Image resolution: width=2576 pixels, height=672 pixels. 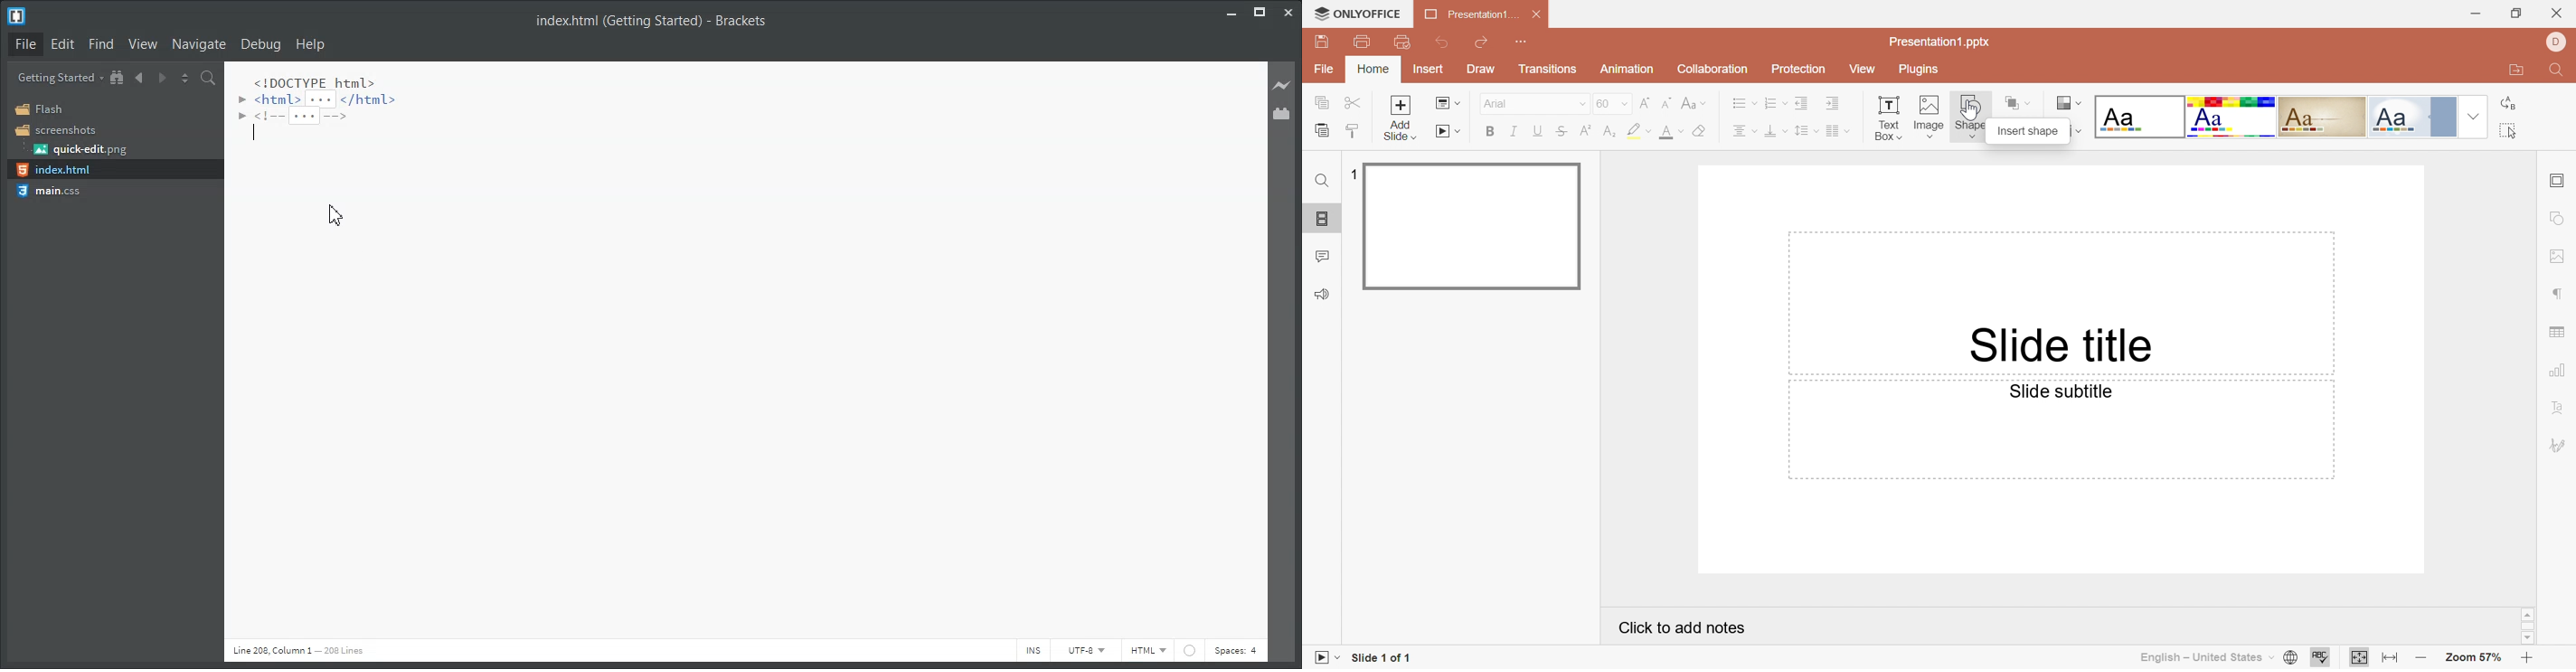 What do you see at coordinates (2559, 295) in the screenshot?
I see `Paragraph settings` at bounding box center [2559, 295].